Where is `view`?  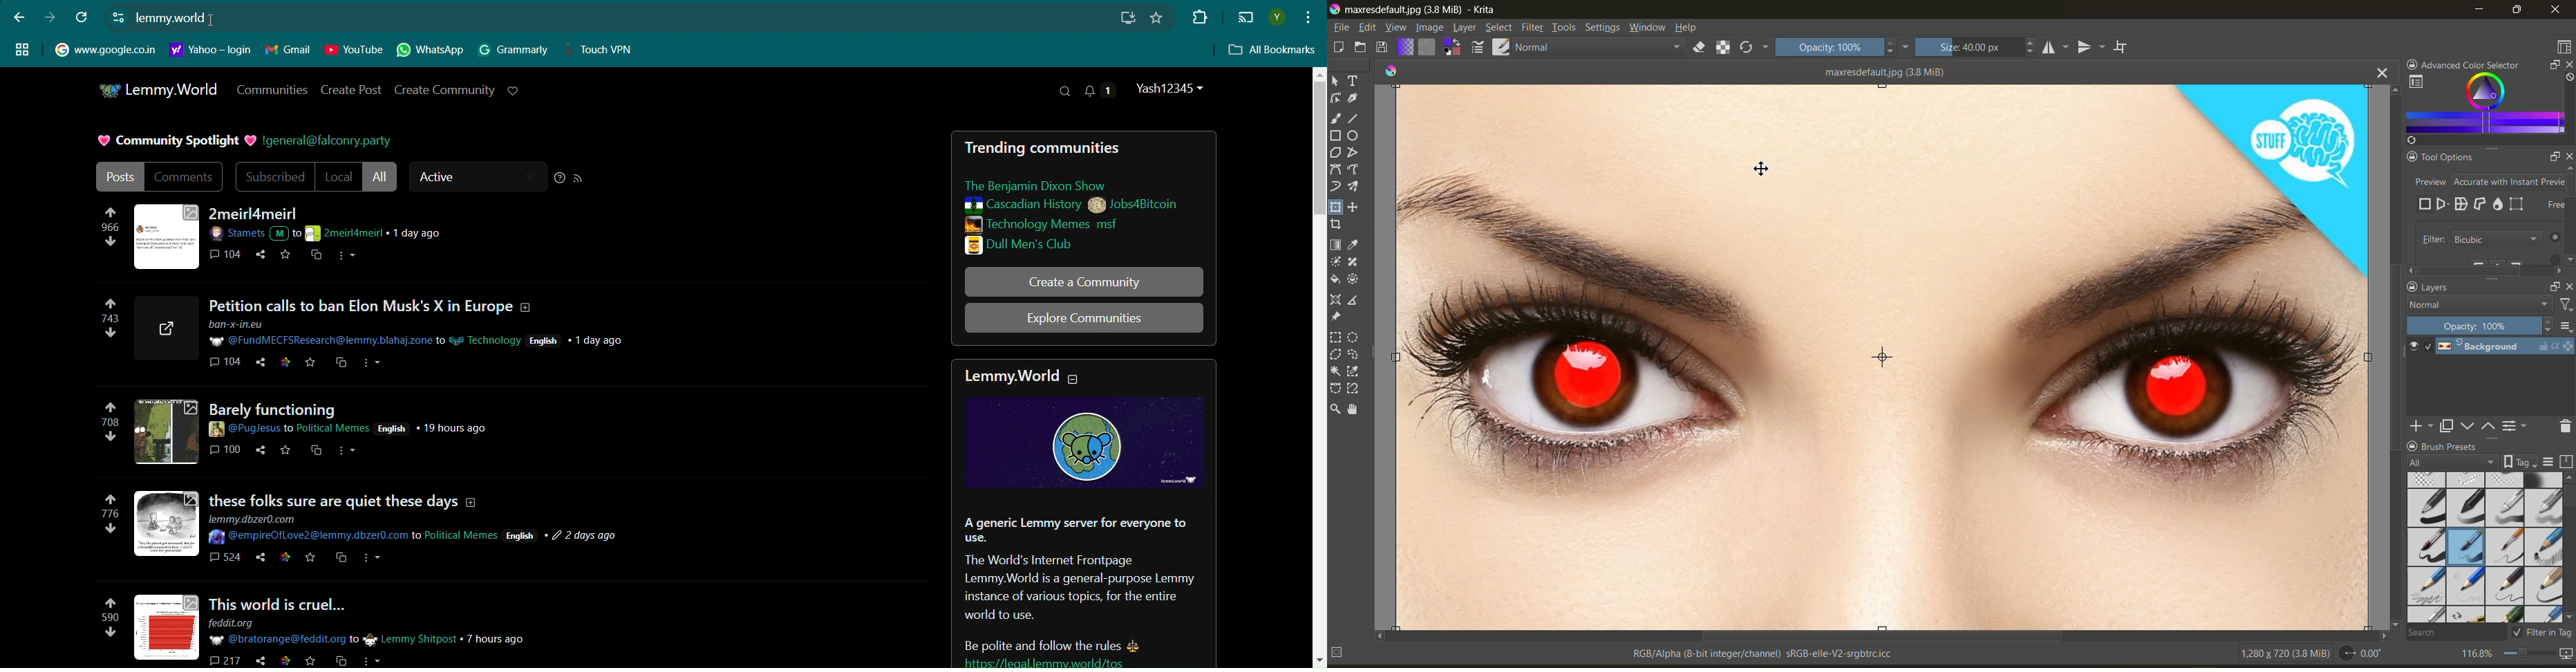 view is located at coordinates (1398, 29).